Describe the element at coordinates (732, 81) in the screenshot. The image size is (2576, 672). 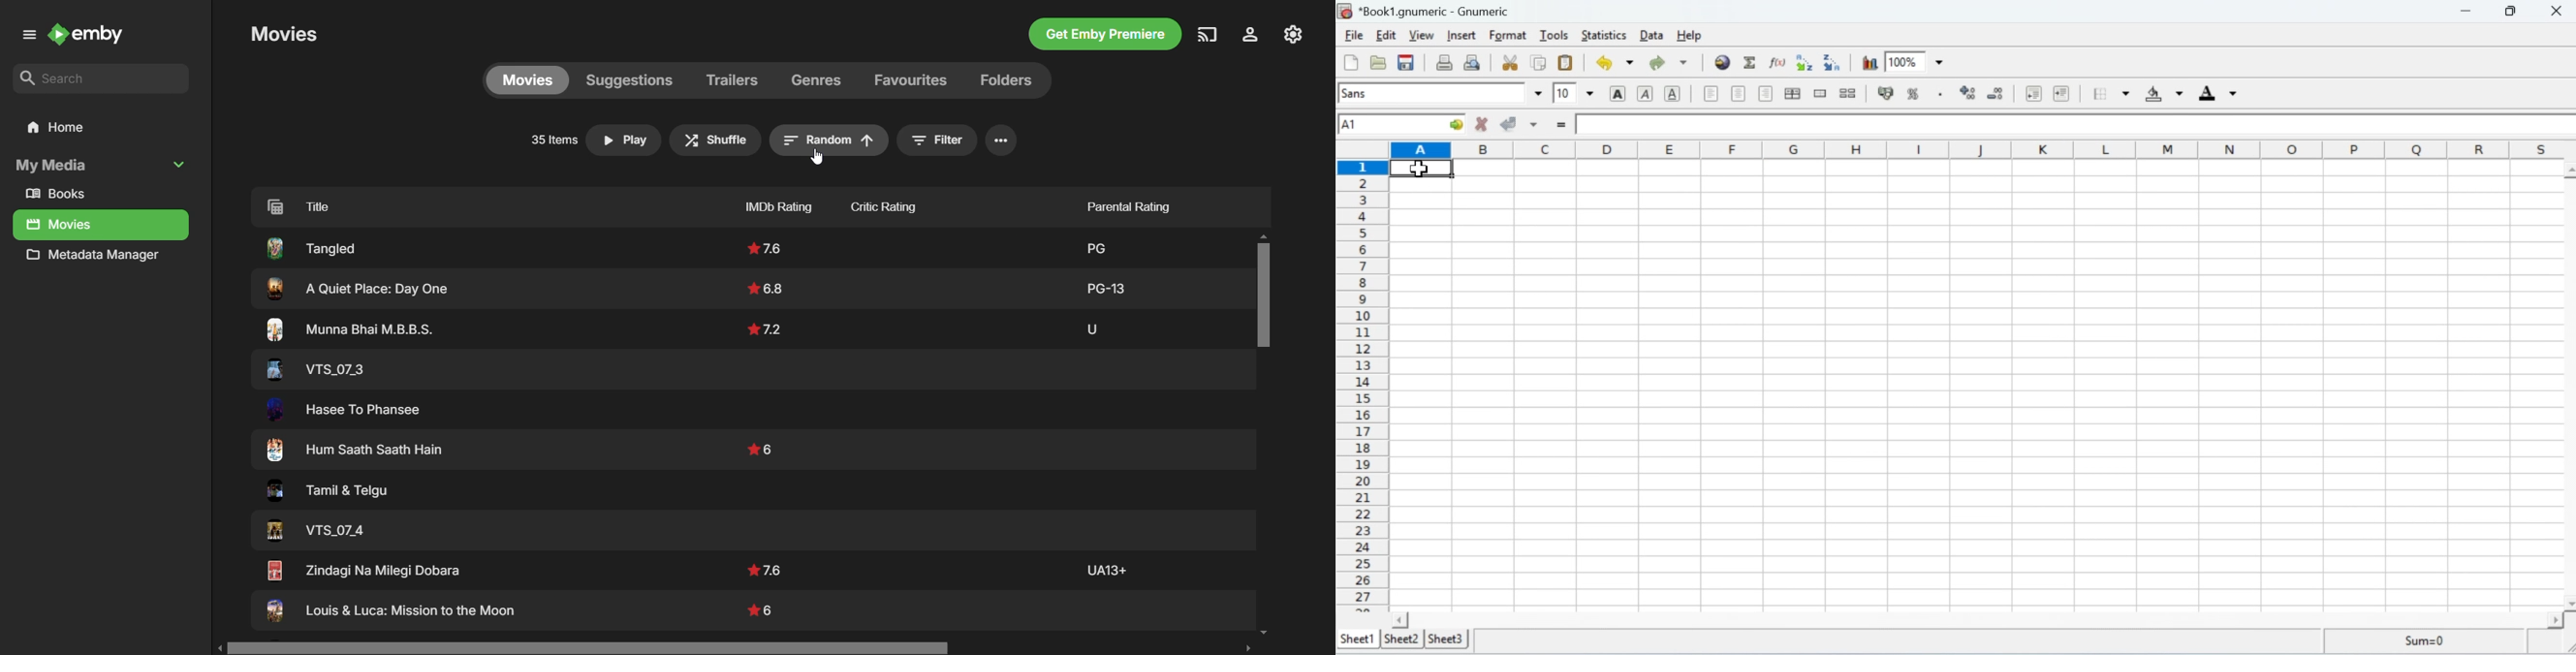
I see `Trailers` at that location.